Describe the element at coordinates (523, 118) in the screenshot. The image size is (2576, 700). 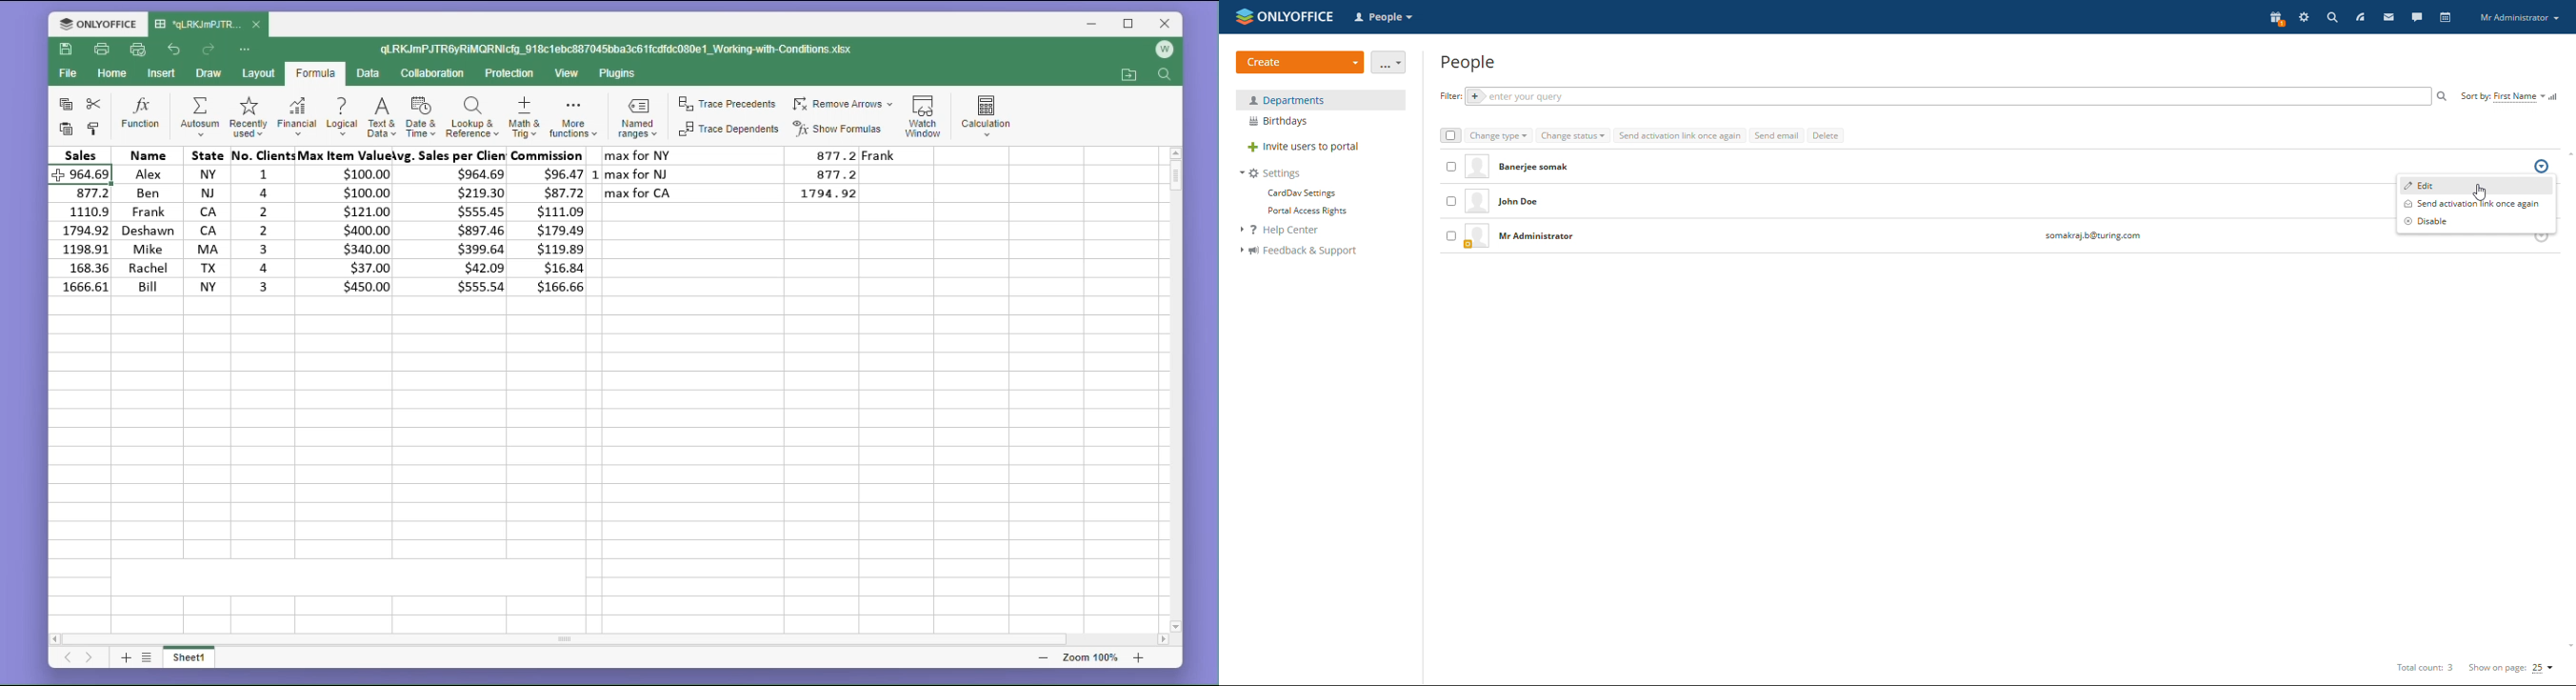
I see `maths & trig` at that location.